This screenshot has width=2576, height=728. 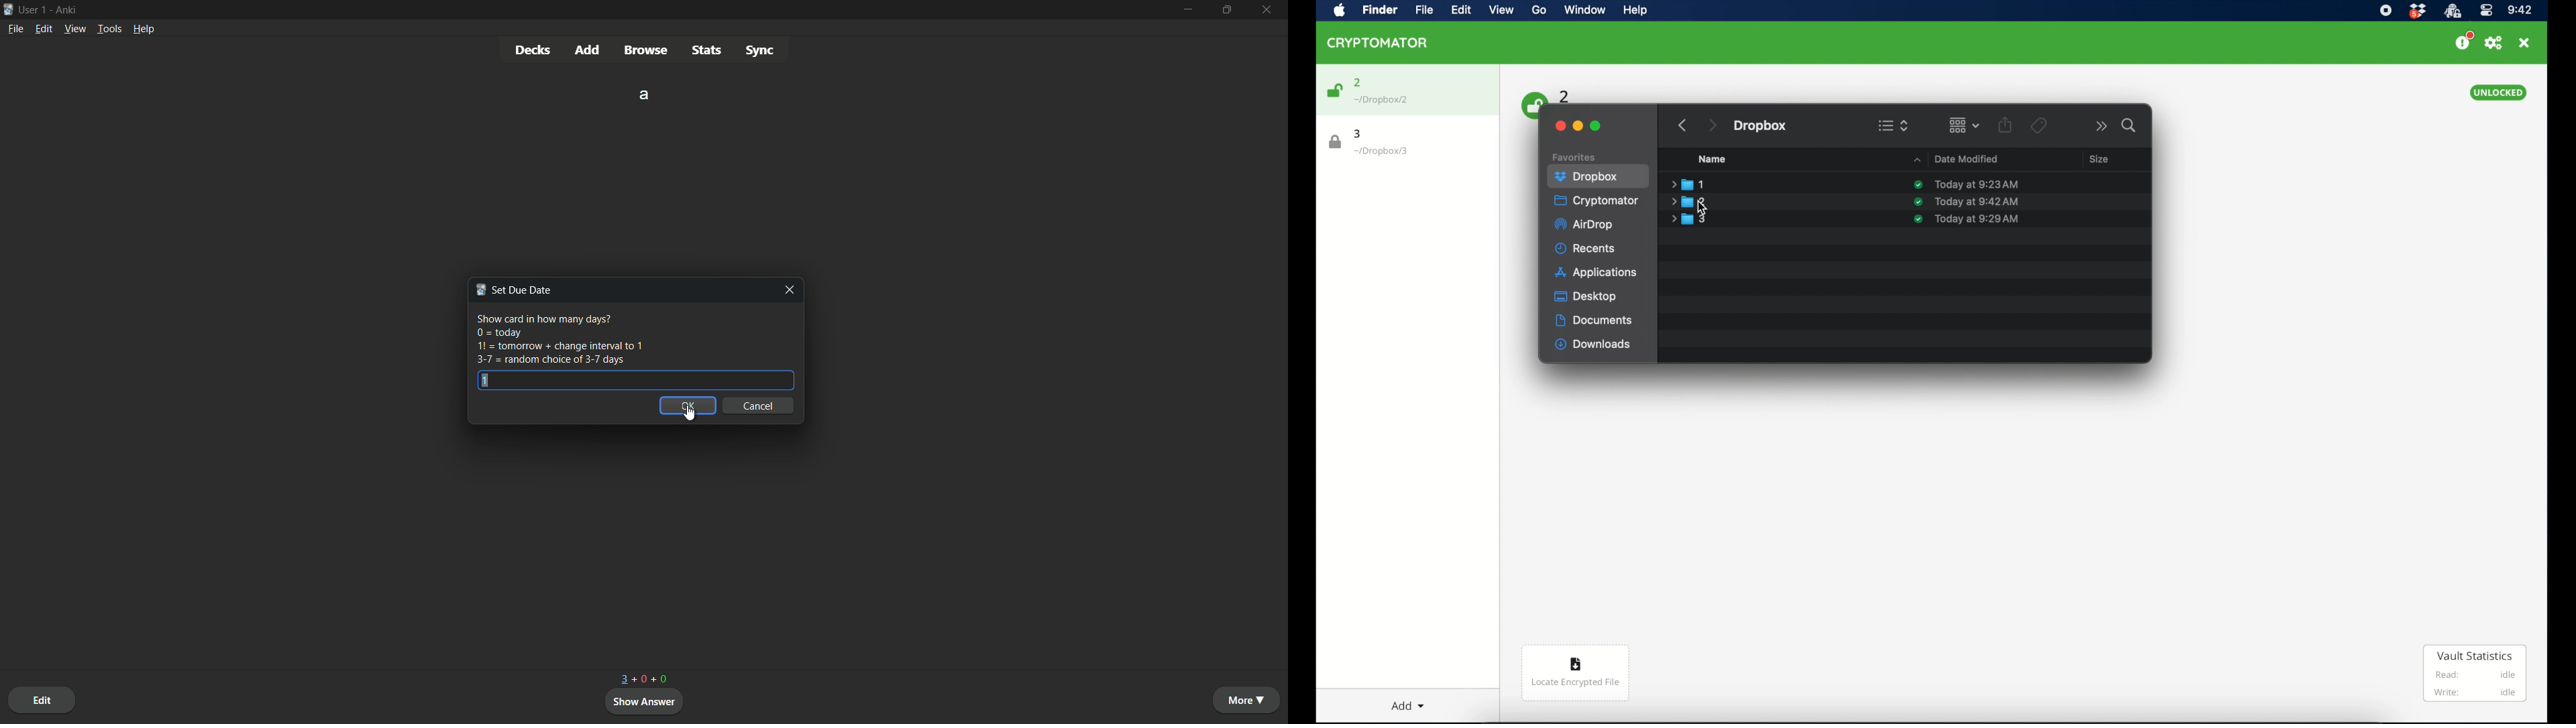 I want to click on folder, so click(x=1688, y=202).